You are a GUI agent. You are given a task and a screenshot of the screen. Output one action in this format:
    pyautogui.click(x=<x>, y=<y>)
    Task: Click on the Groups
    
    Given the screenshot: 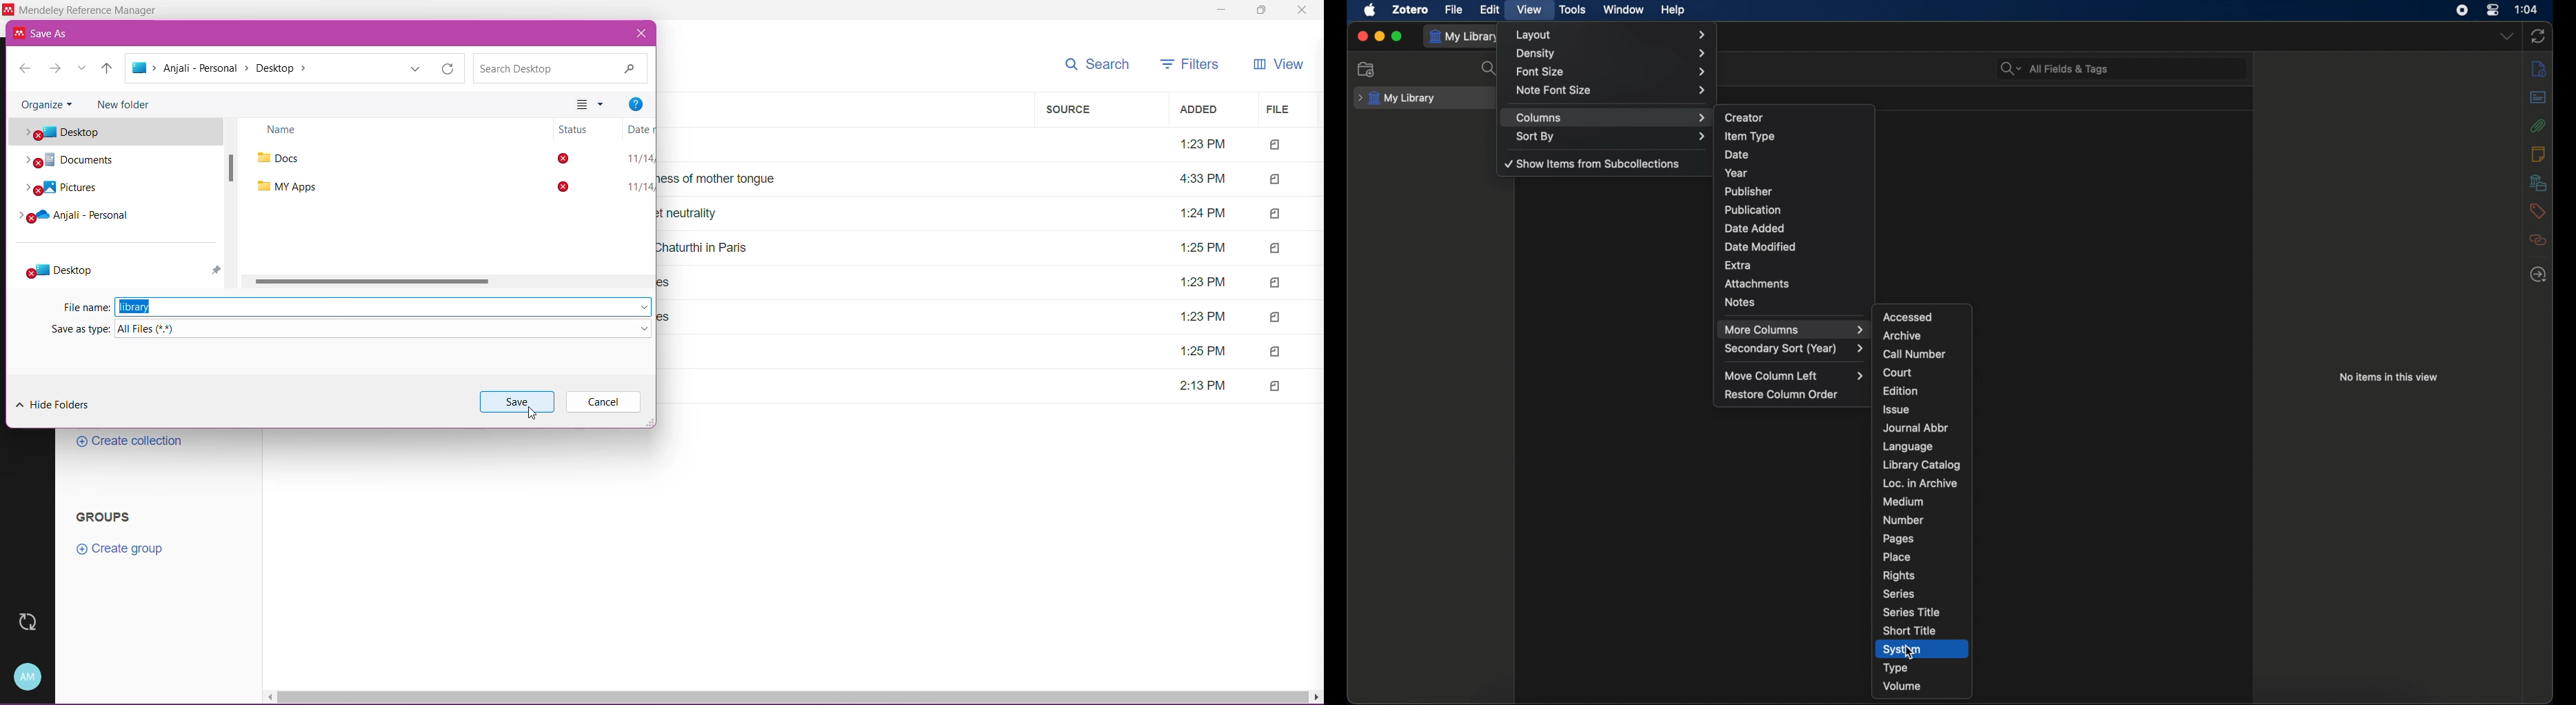 What is the action you would take?
    pyautogui.click(x=101, y=516)
    